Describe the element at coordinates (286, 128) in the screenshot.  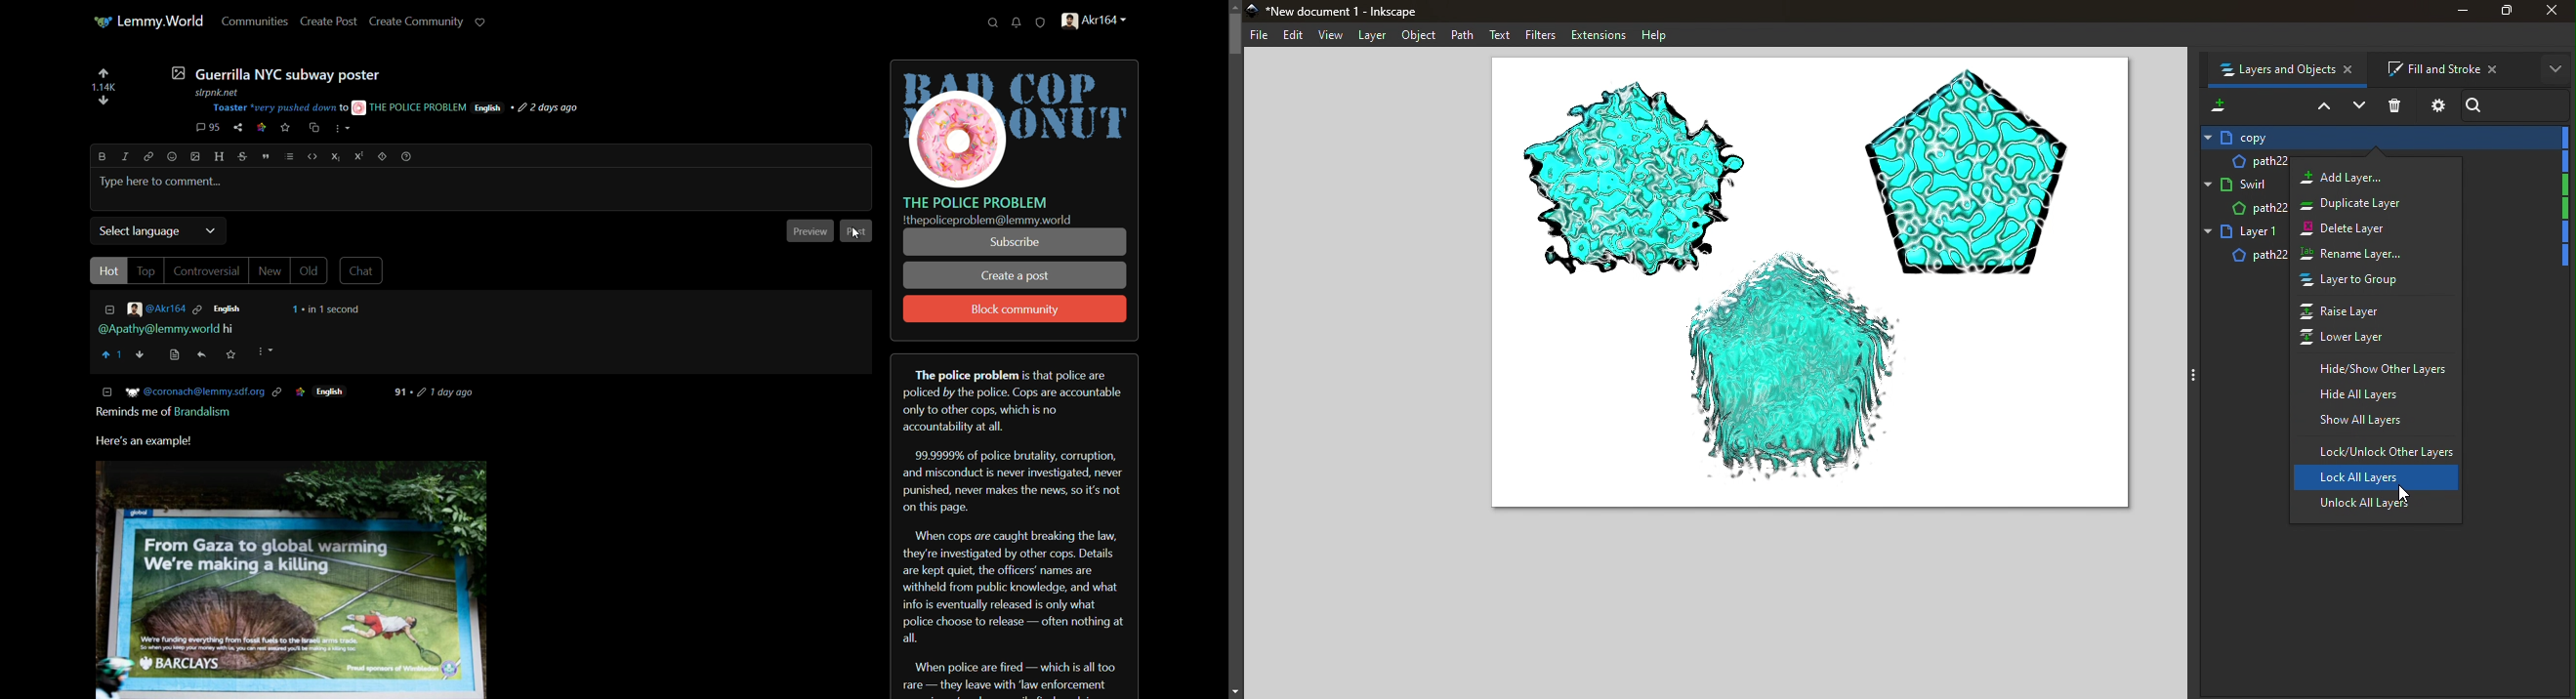
I see `save` at that location.